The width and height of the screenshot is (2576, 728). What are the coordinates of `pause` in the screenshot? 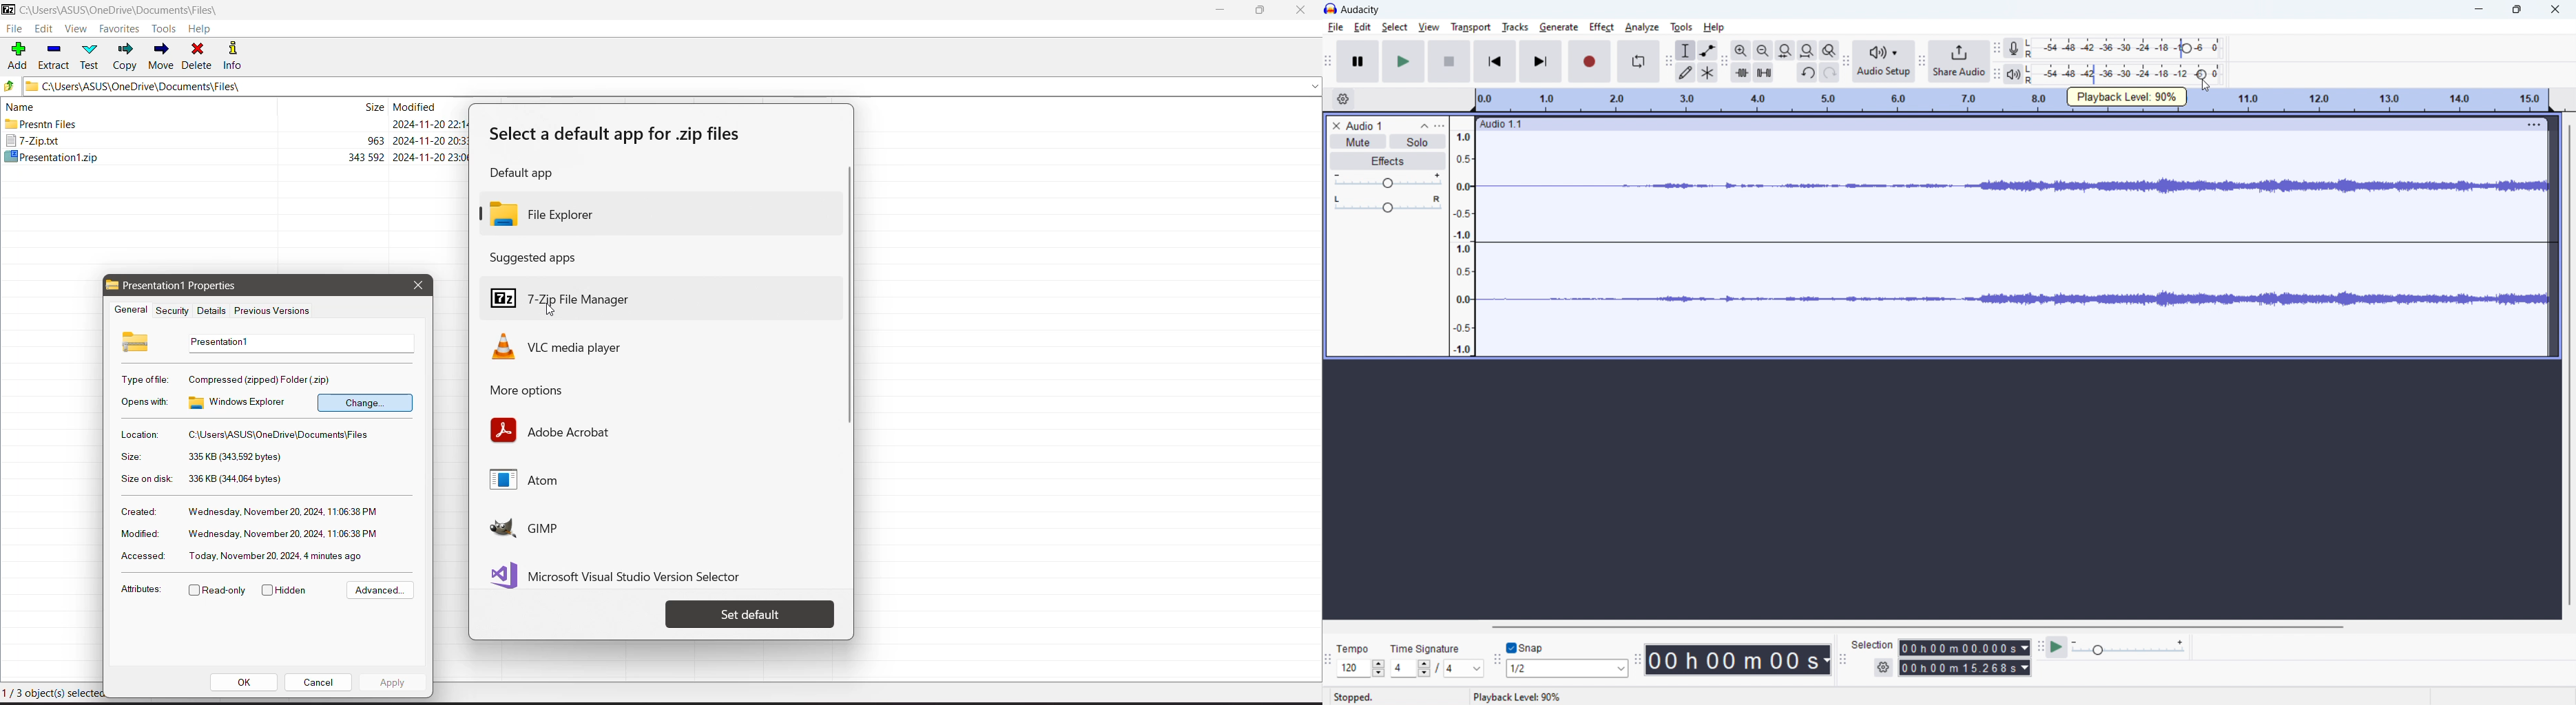 It's located at (1358, 61).